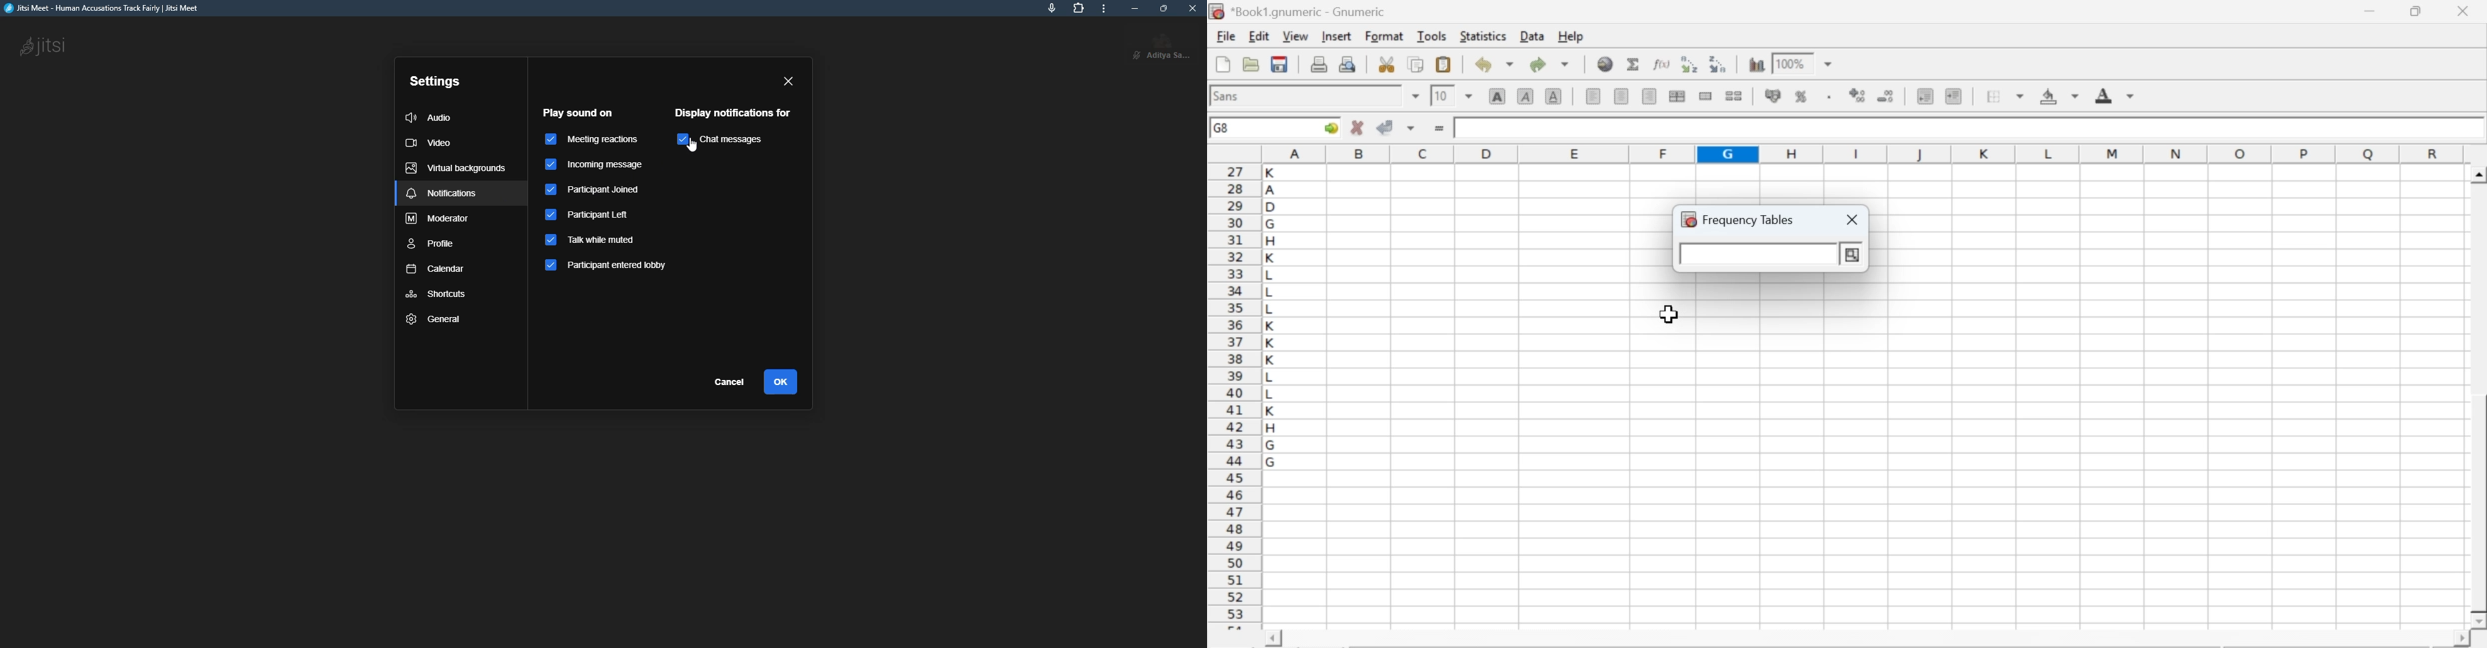 This screenshot has width=2492, height=672. Describe the element at coordinates (2461, 11) in the screenshot. I see `close` at that location.